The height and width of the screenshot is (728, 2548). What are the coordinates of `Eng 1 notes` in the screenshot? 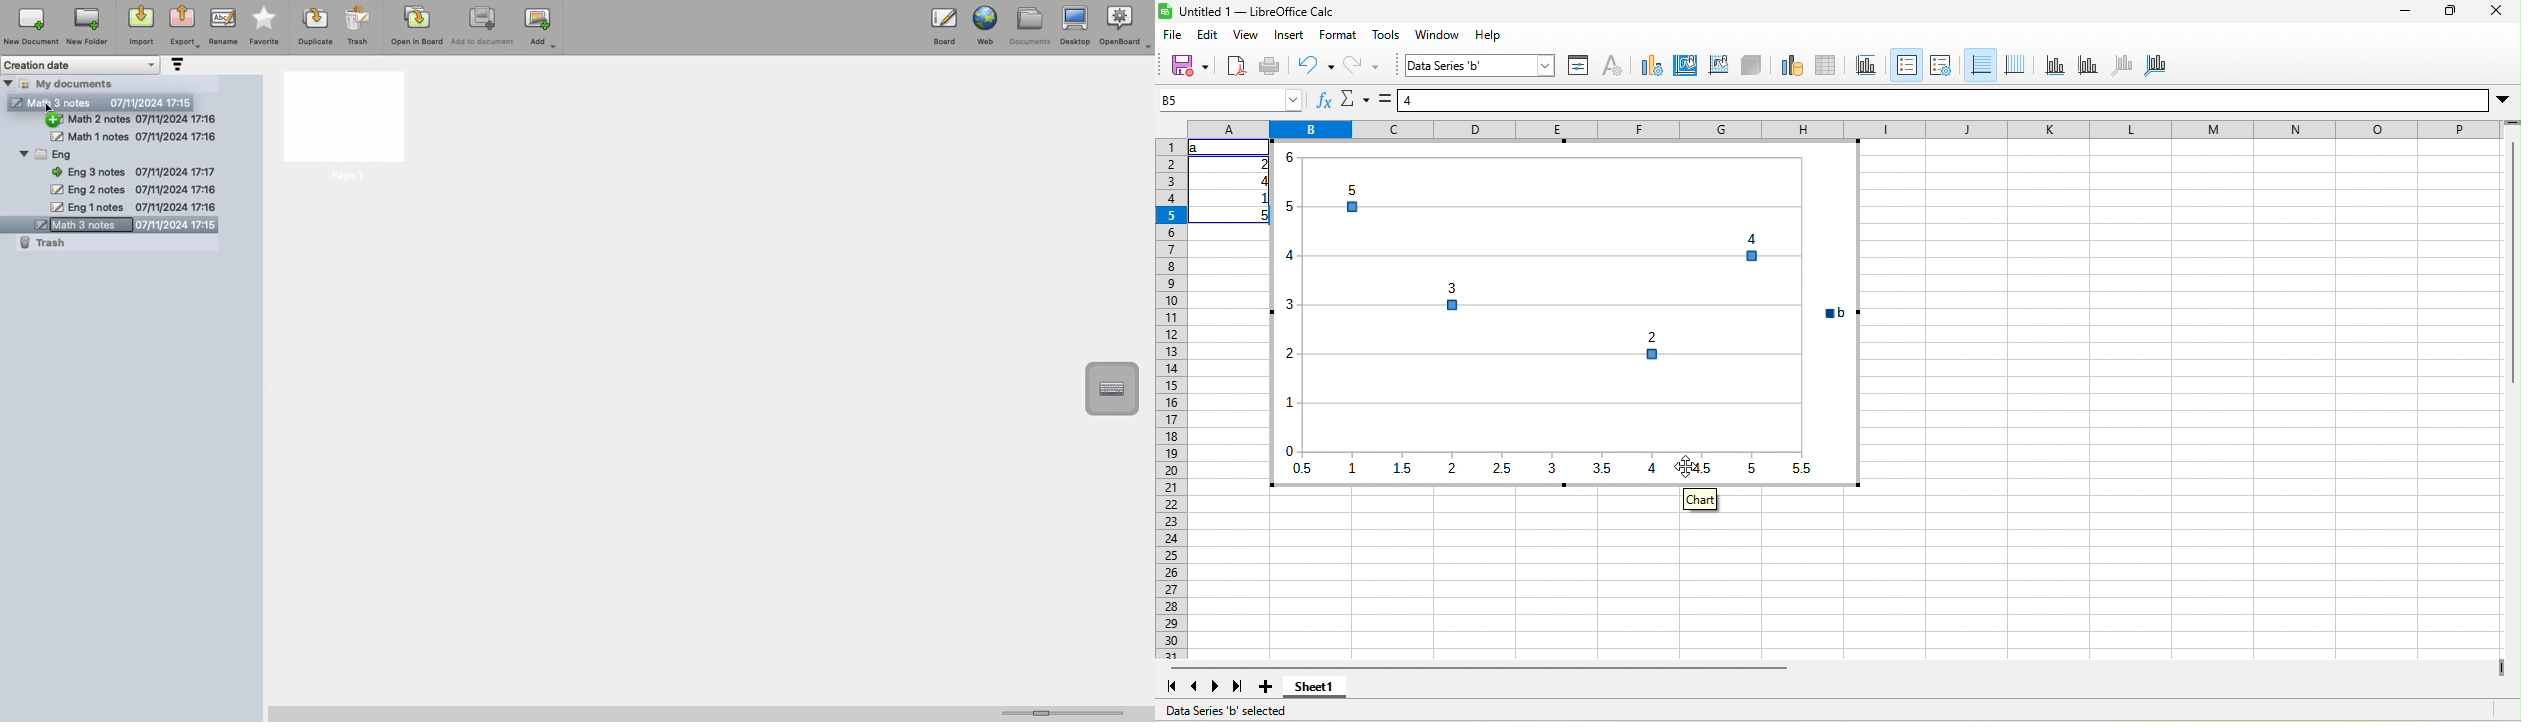 It's located at (132, 207).